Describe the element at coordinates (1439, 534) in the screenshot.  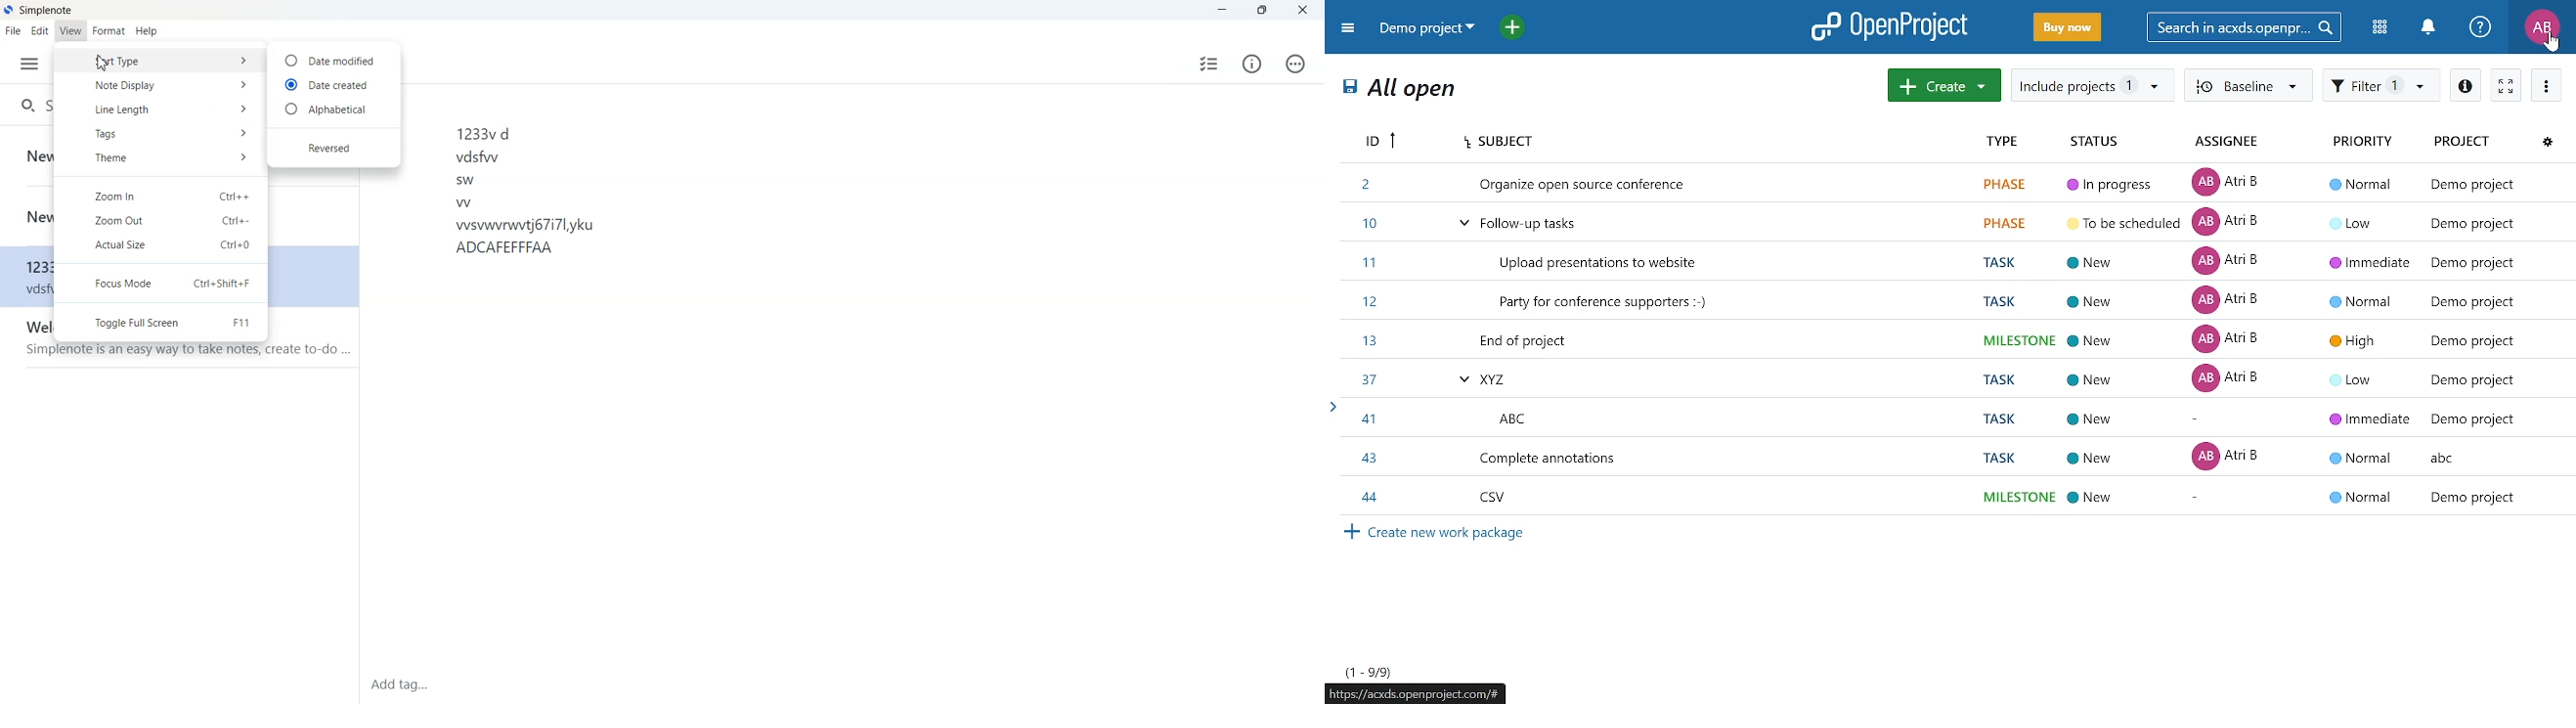
I see `Create new work package` at that location.